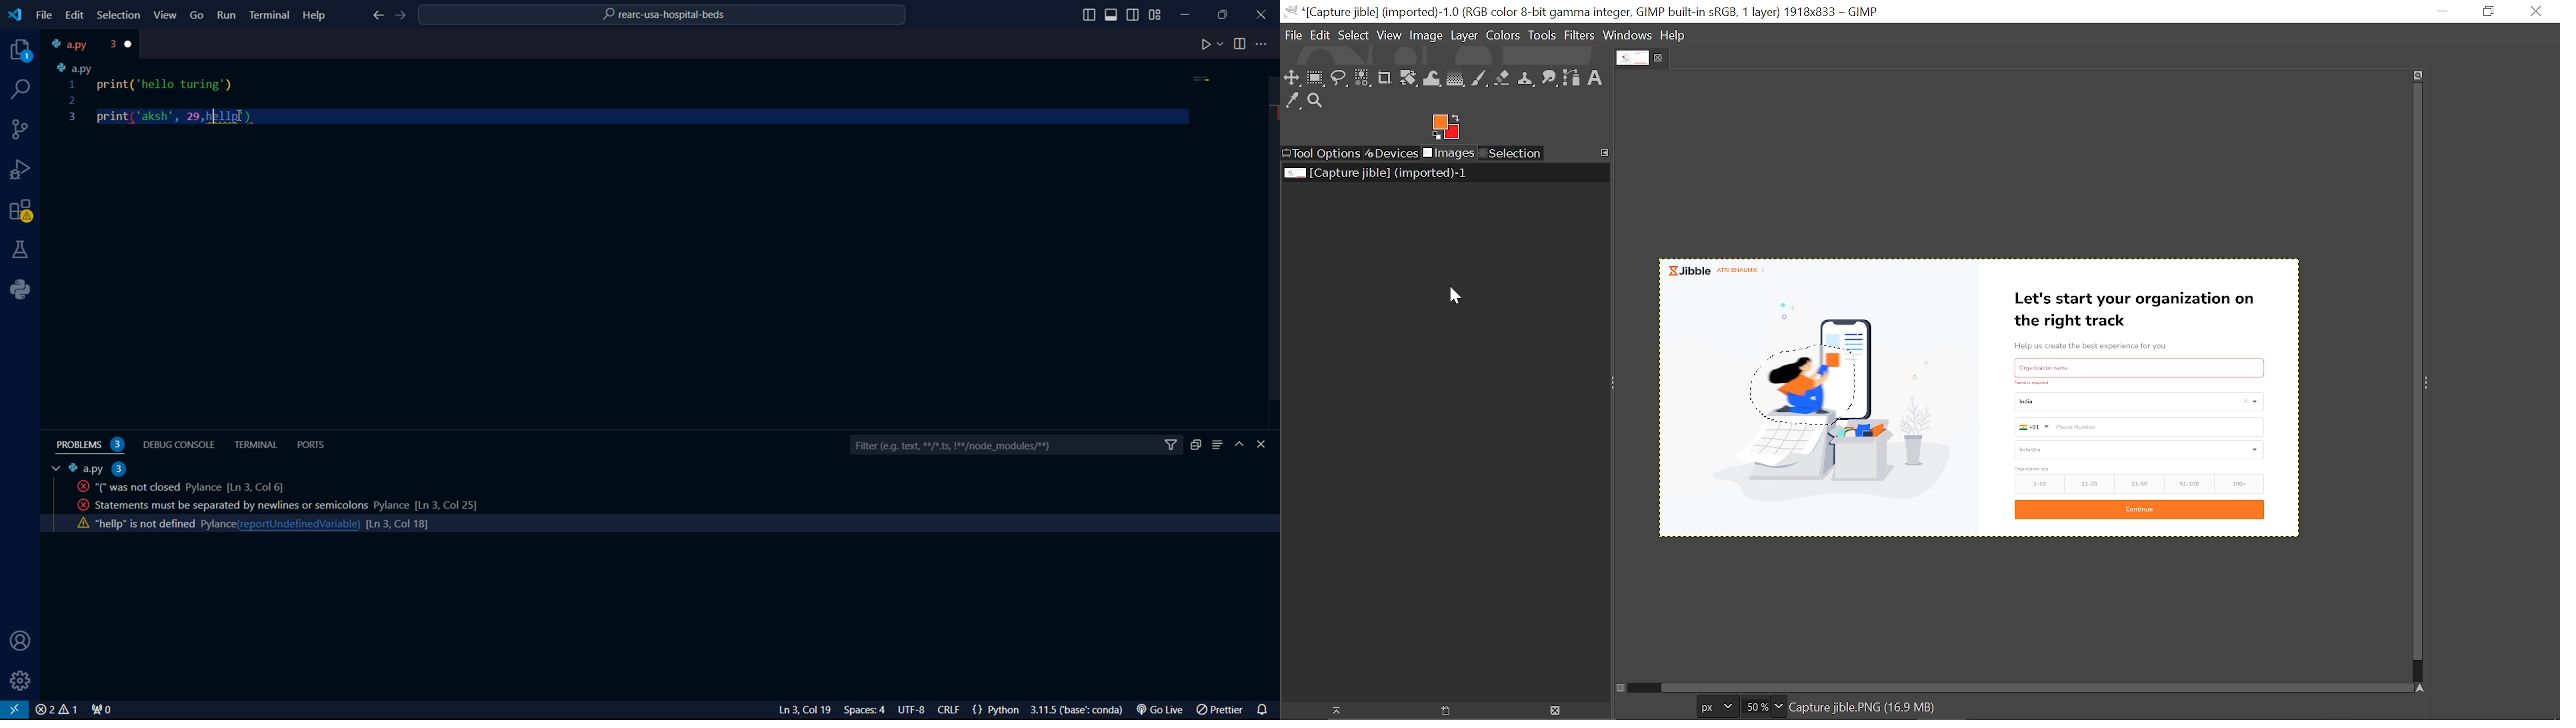 This screenshot has width=2576, height=728. Describe the element at coordinates (1265, 708) in the screenshot. I see `notifications` at that location.